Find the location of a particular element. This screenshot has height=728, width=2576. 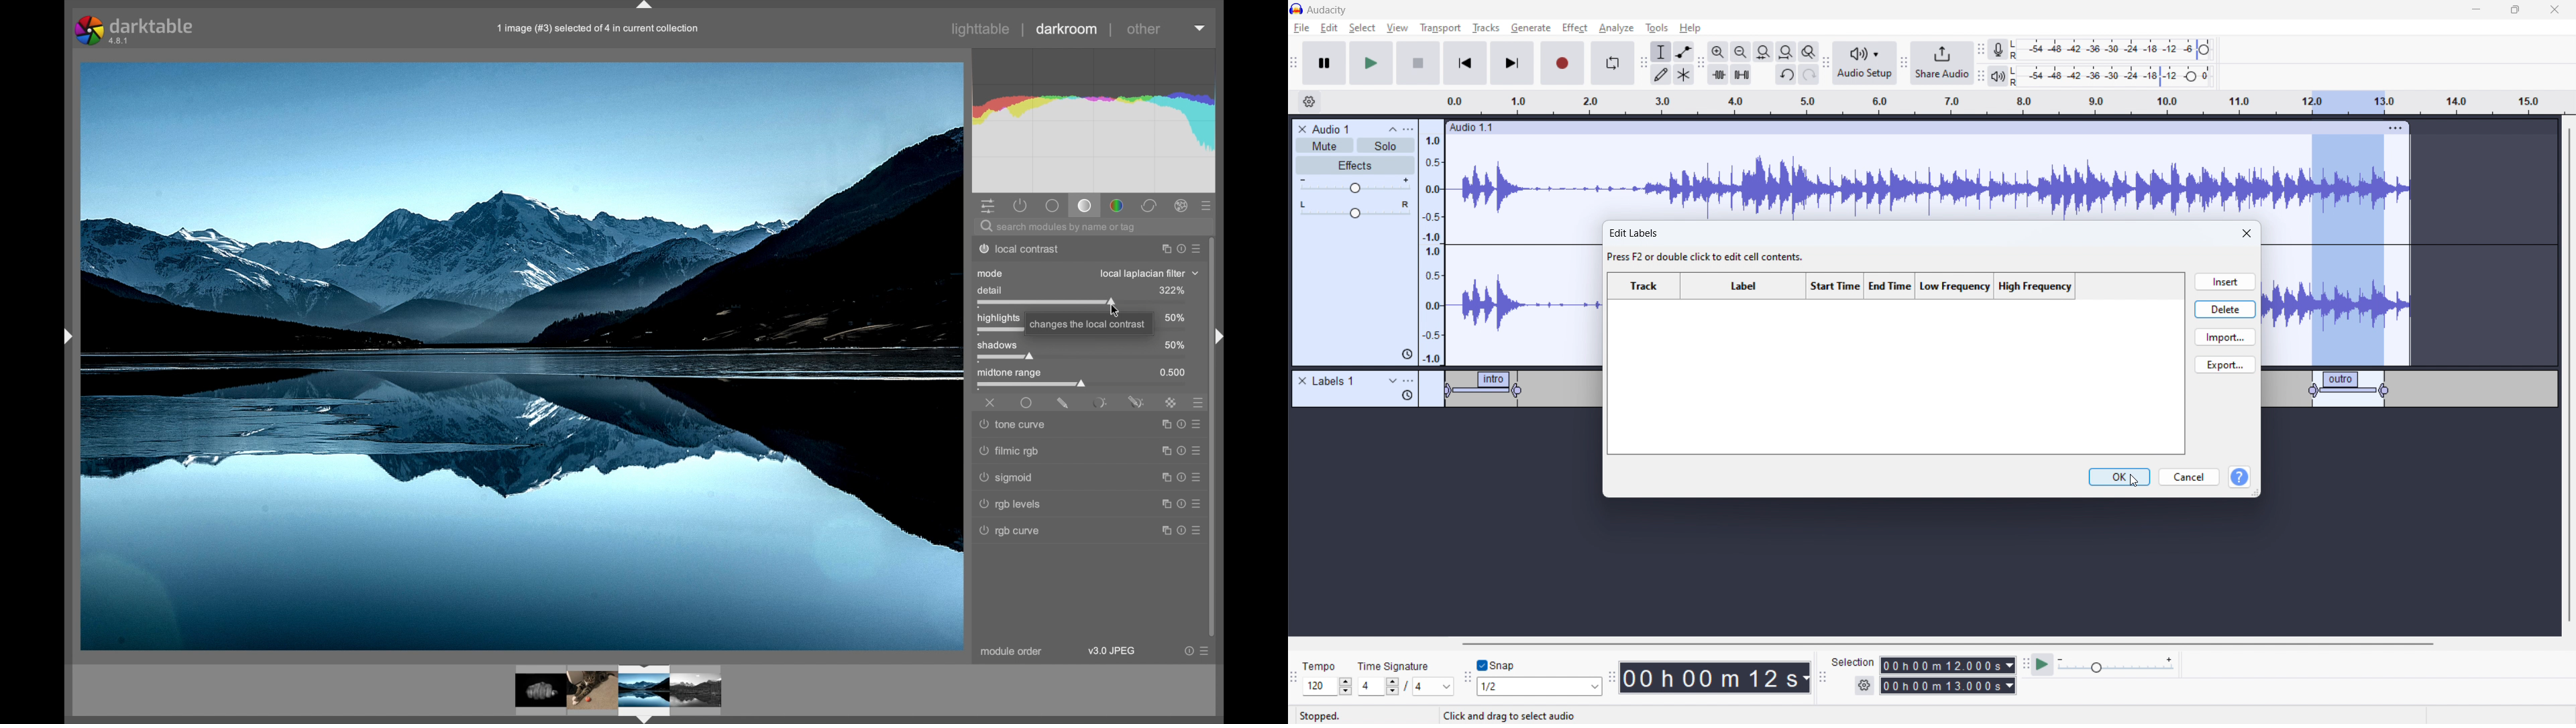

sigmoid is located at coordinates (1006, 477).